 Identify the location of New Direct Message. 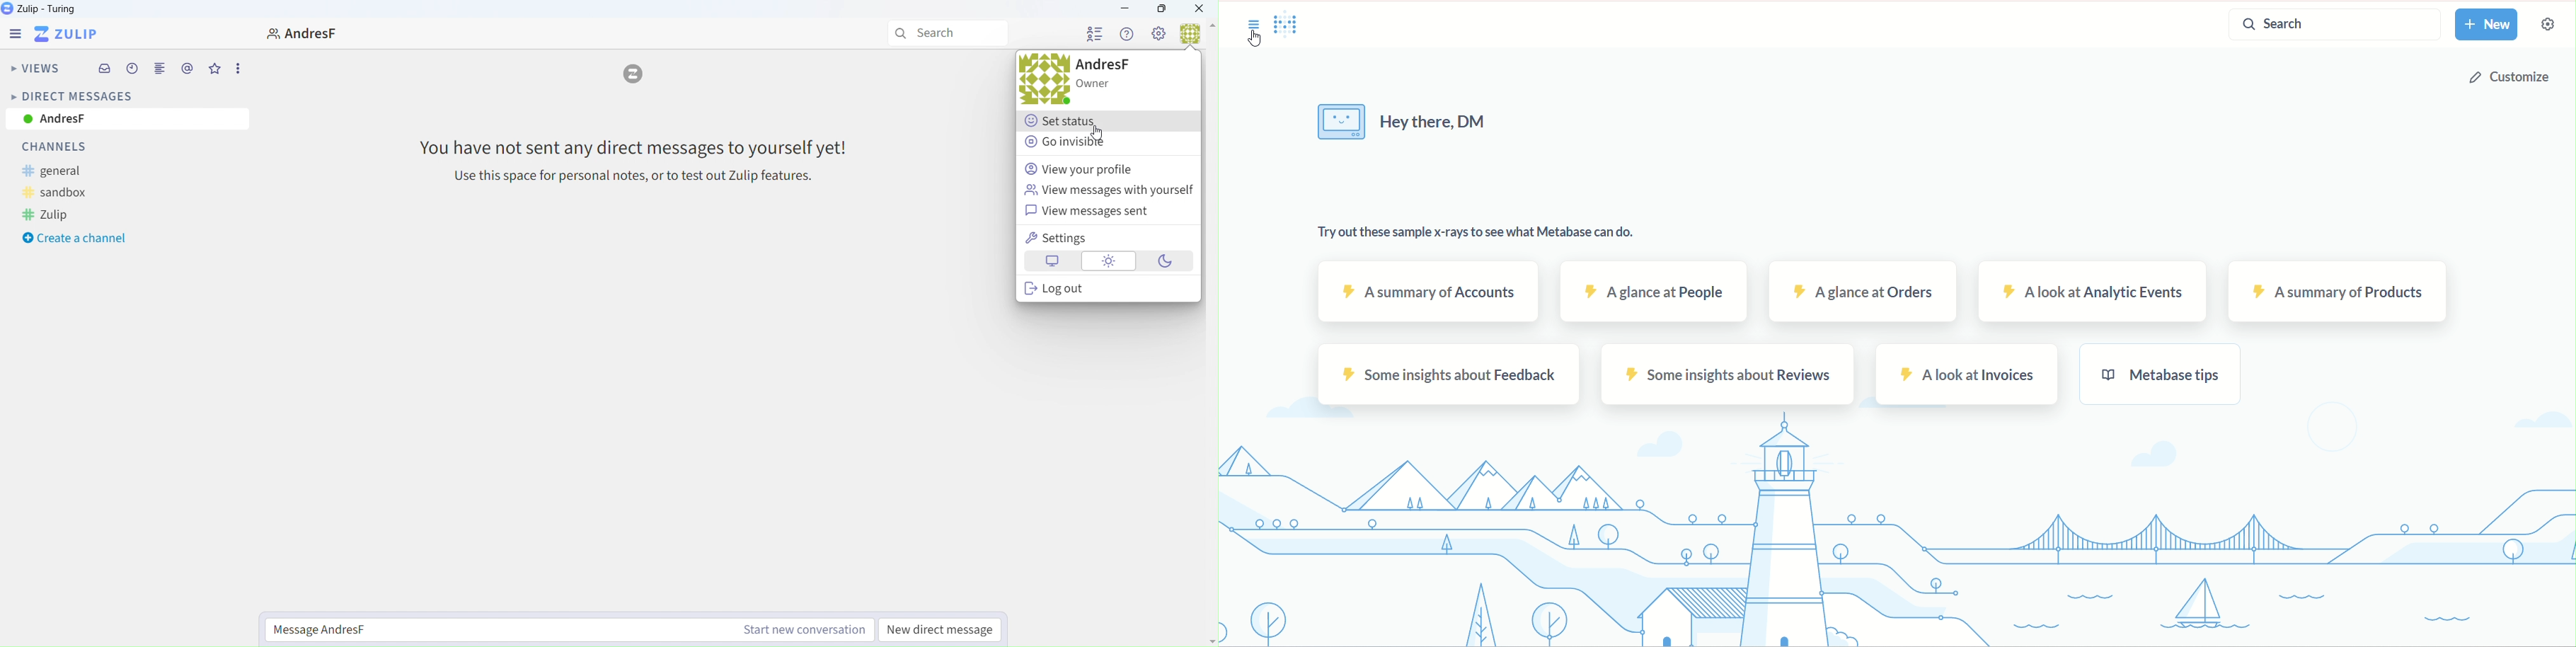
(943, 630).